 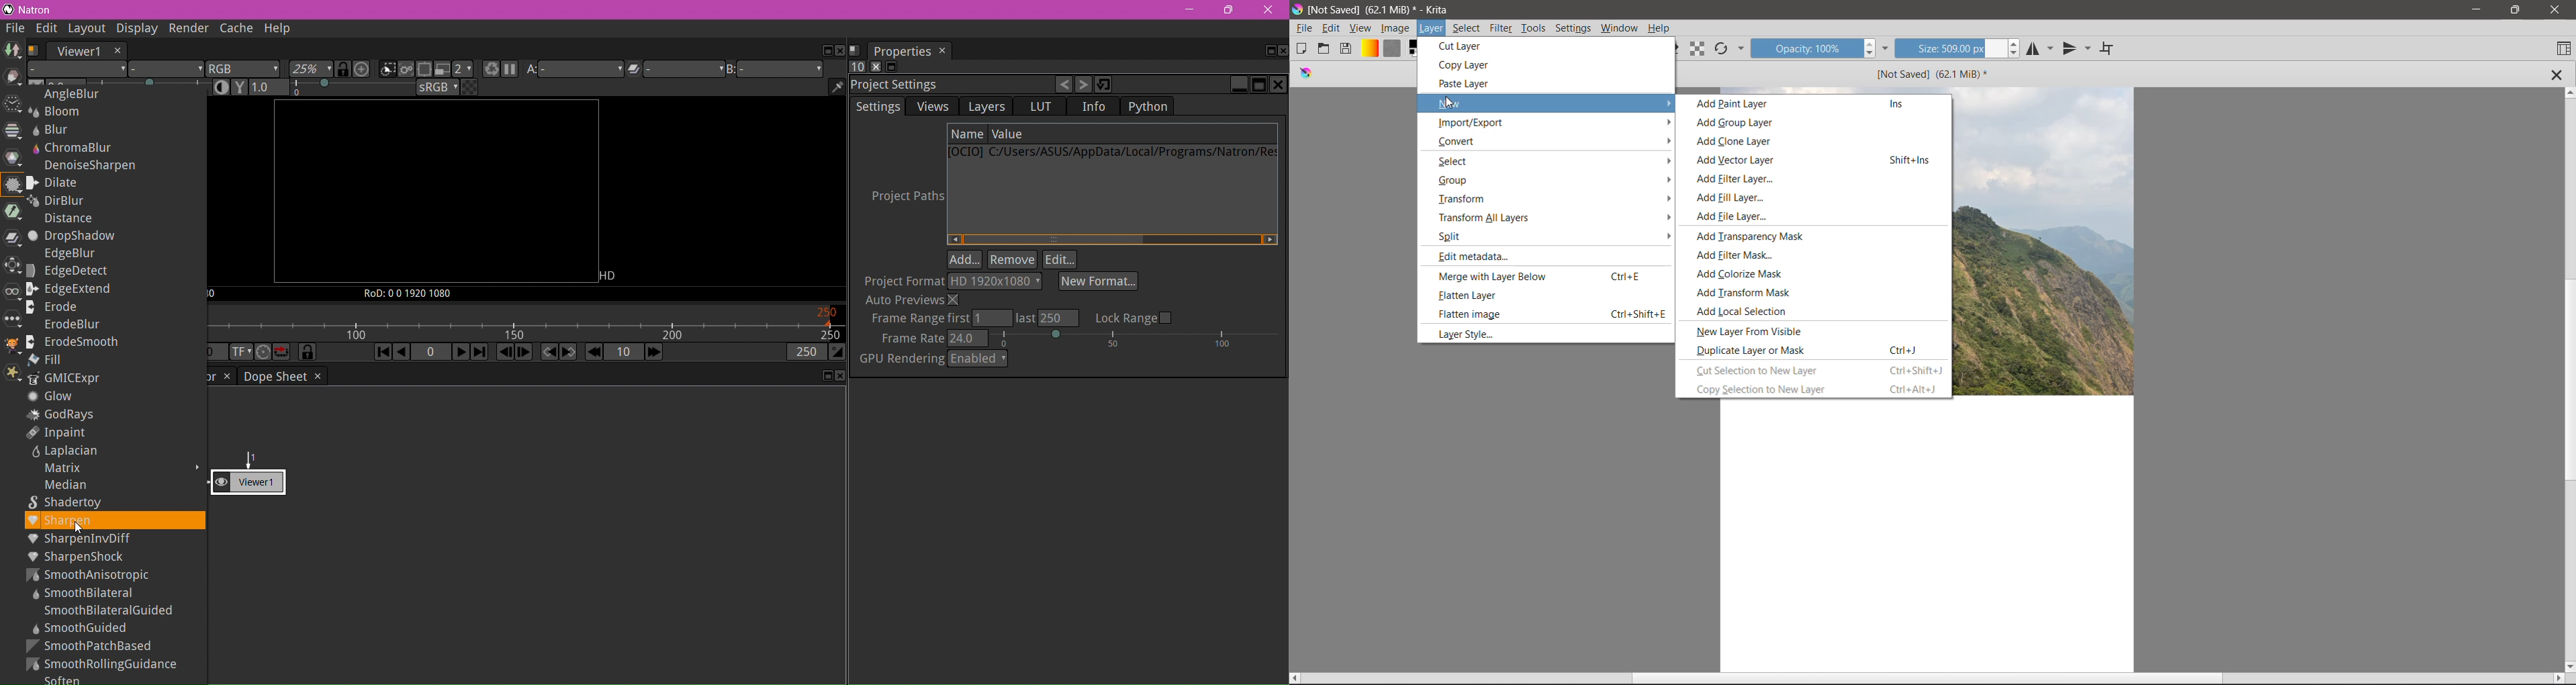 I want to click on Choose Workspace, so click(x=2562, y=49).